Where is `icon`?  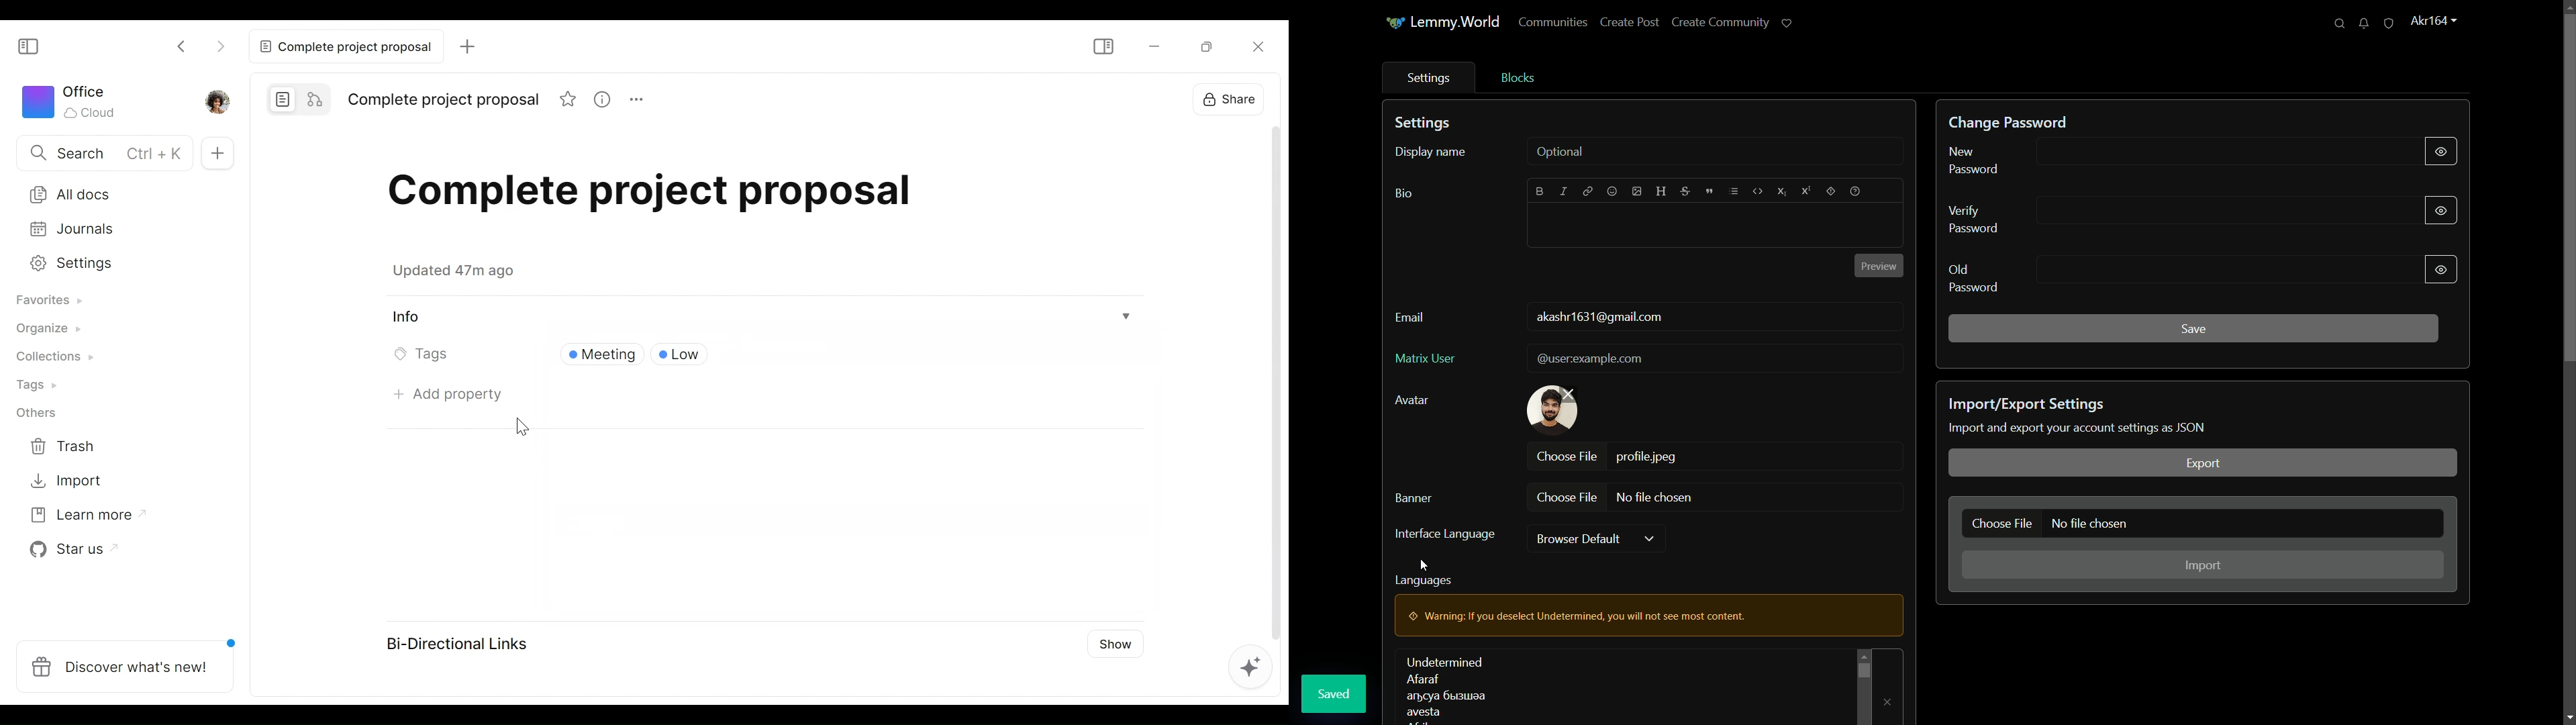 icon is located at coordinates (1393, 24).